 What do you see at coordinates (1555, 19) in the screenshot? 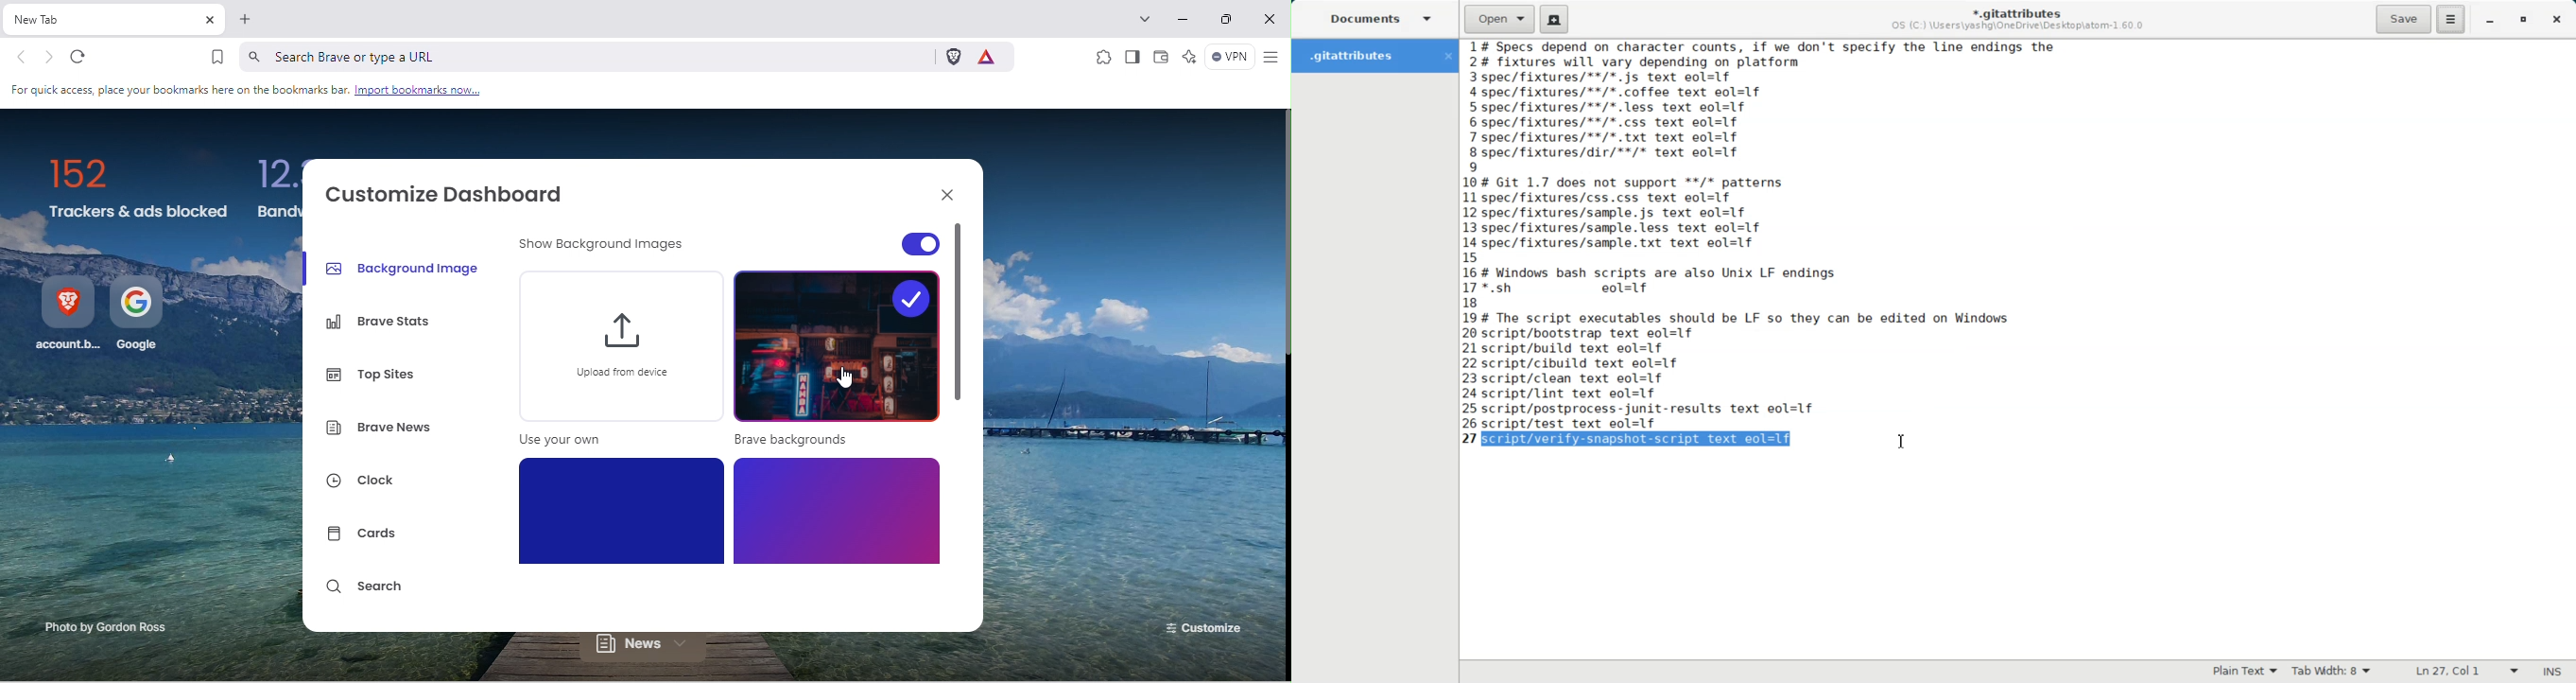
I see `Create a new document` at bounding box center [1555, 19].